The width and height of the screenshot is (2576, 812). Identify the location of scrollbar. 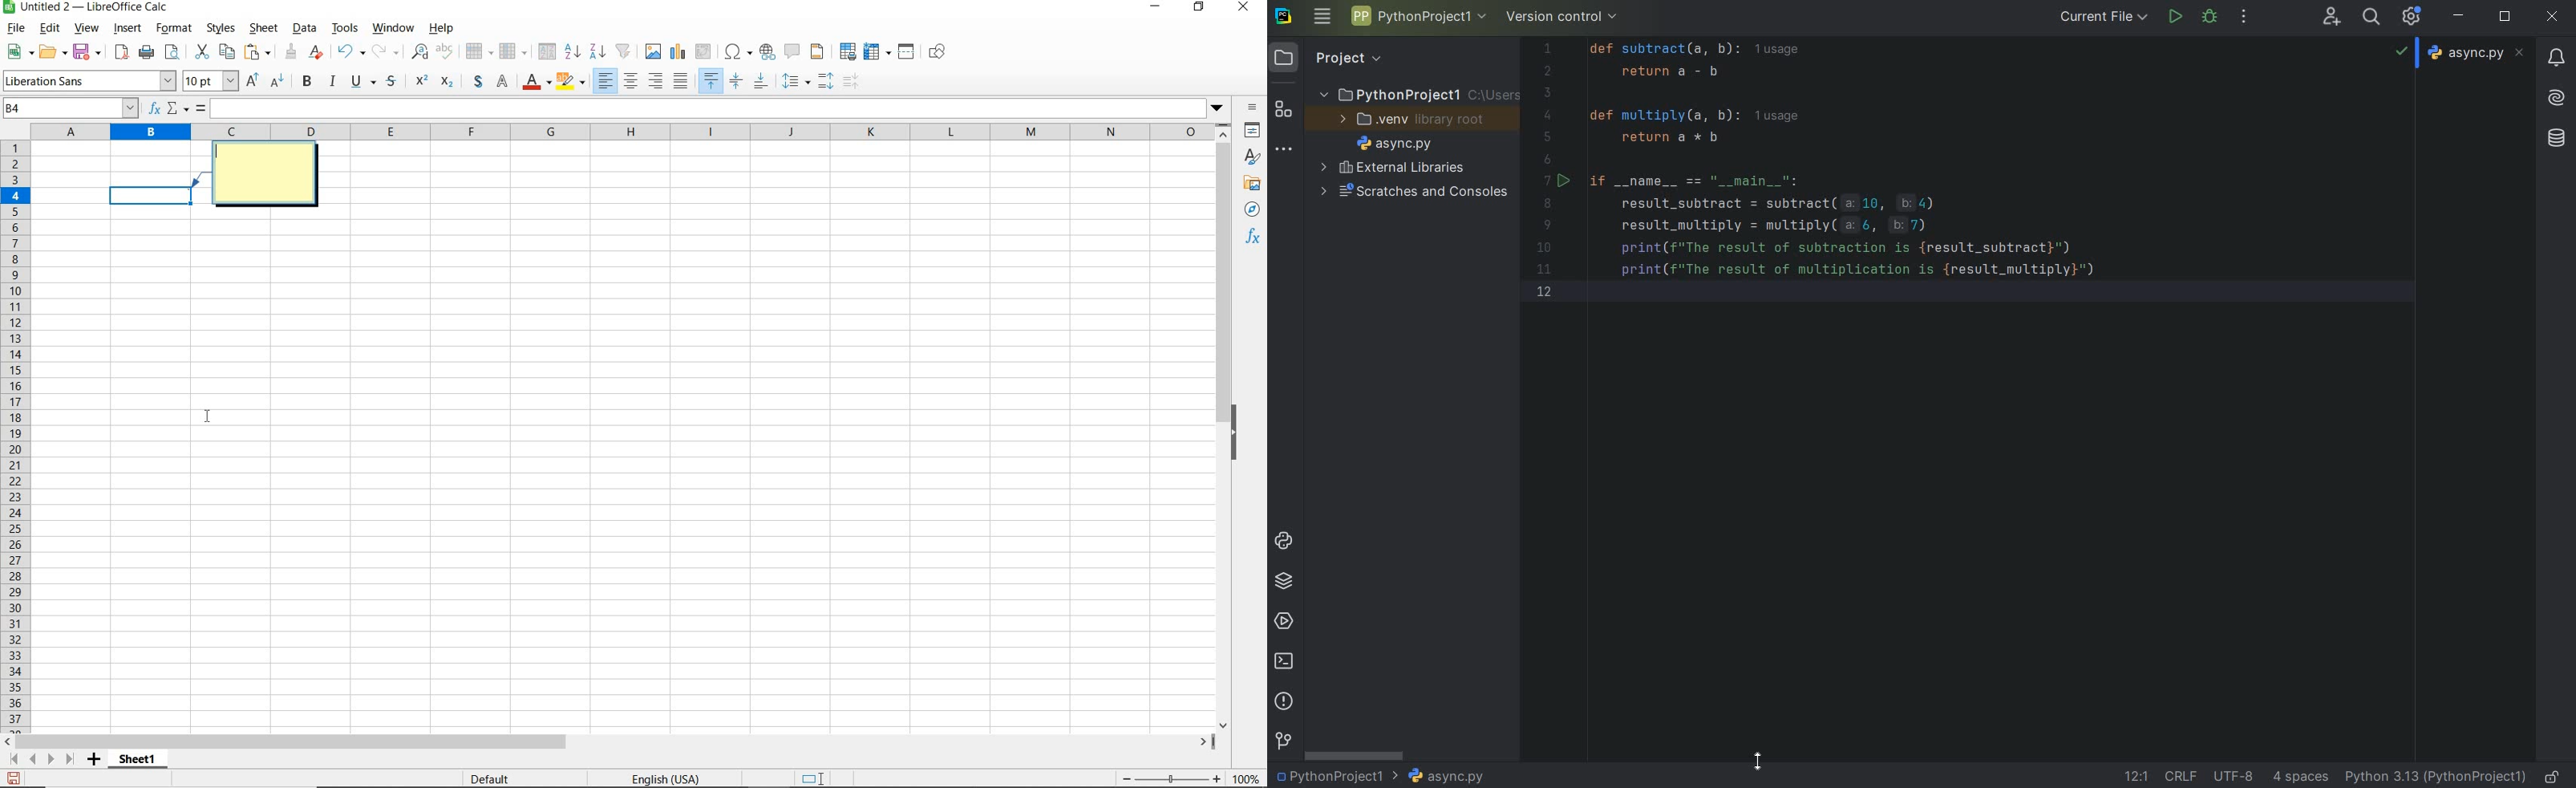
(1225, 427).